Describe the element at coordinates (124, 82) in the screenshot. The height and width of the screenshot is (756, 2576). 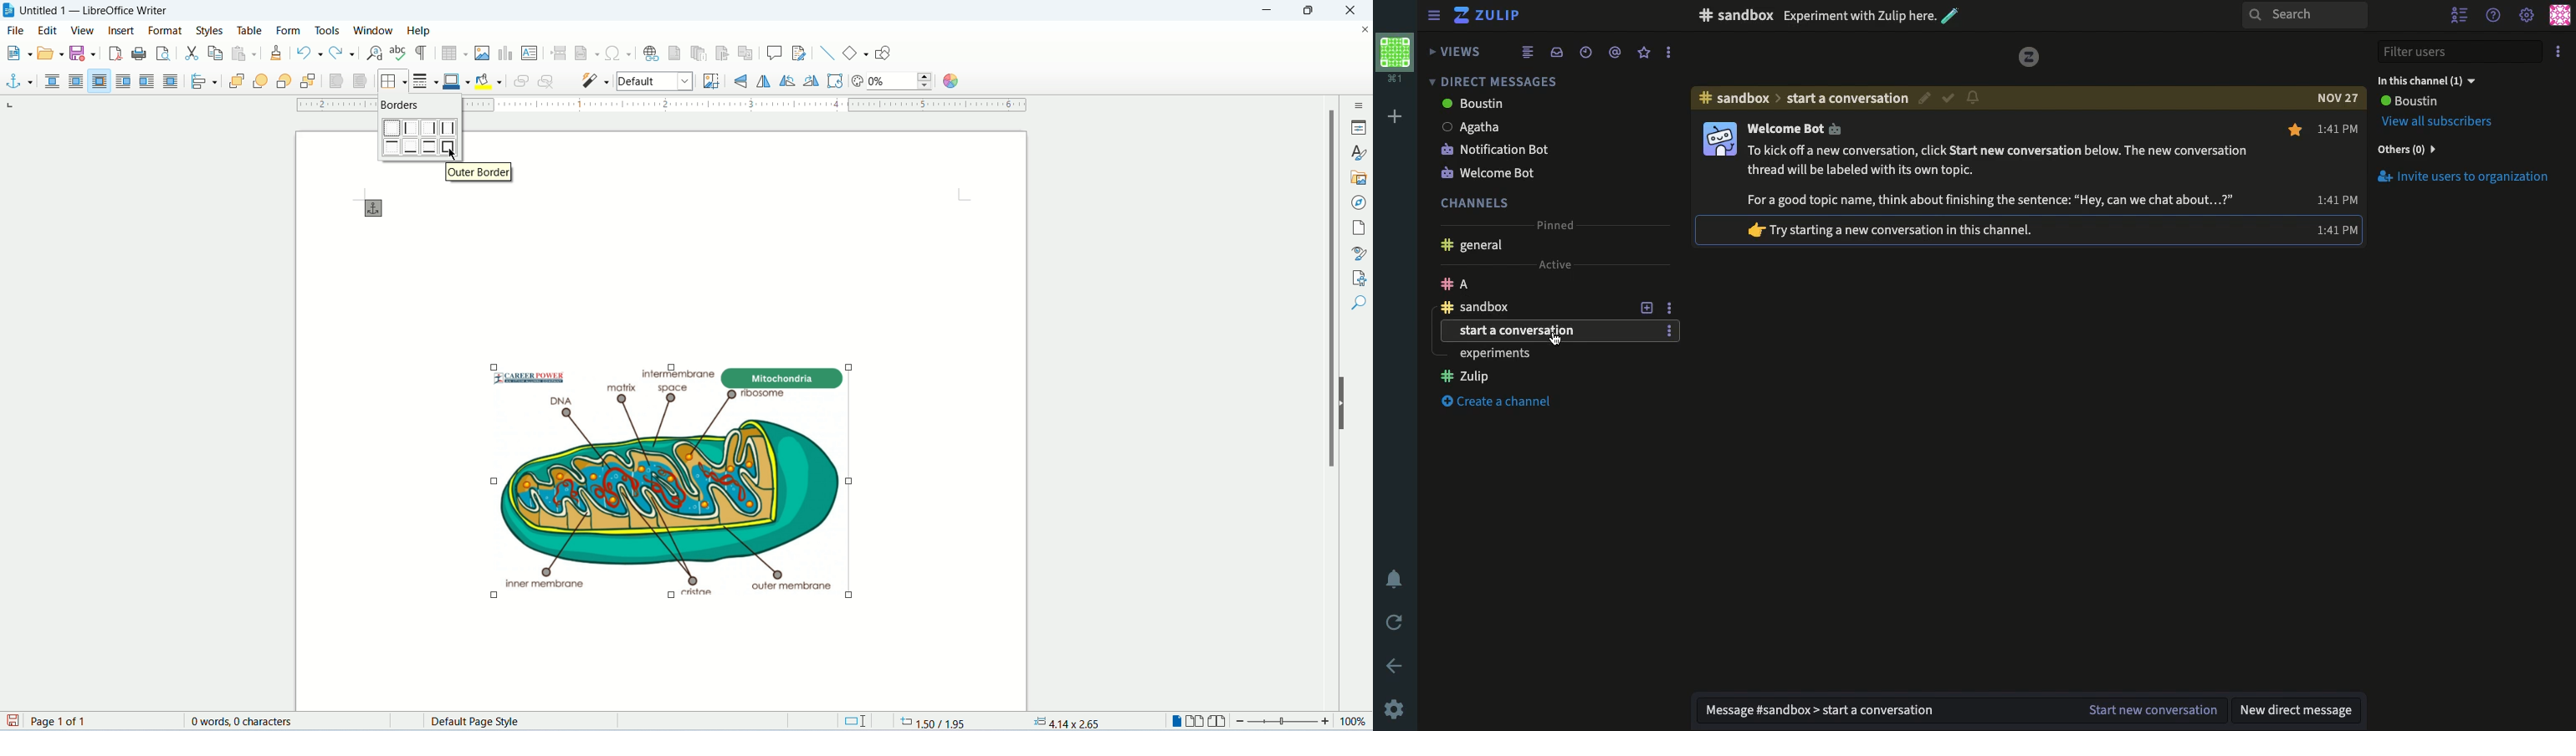
I see `before` at that location.